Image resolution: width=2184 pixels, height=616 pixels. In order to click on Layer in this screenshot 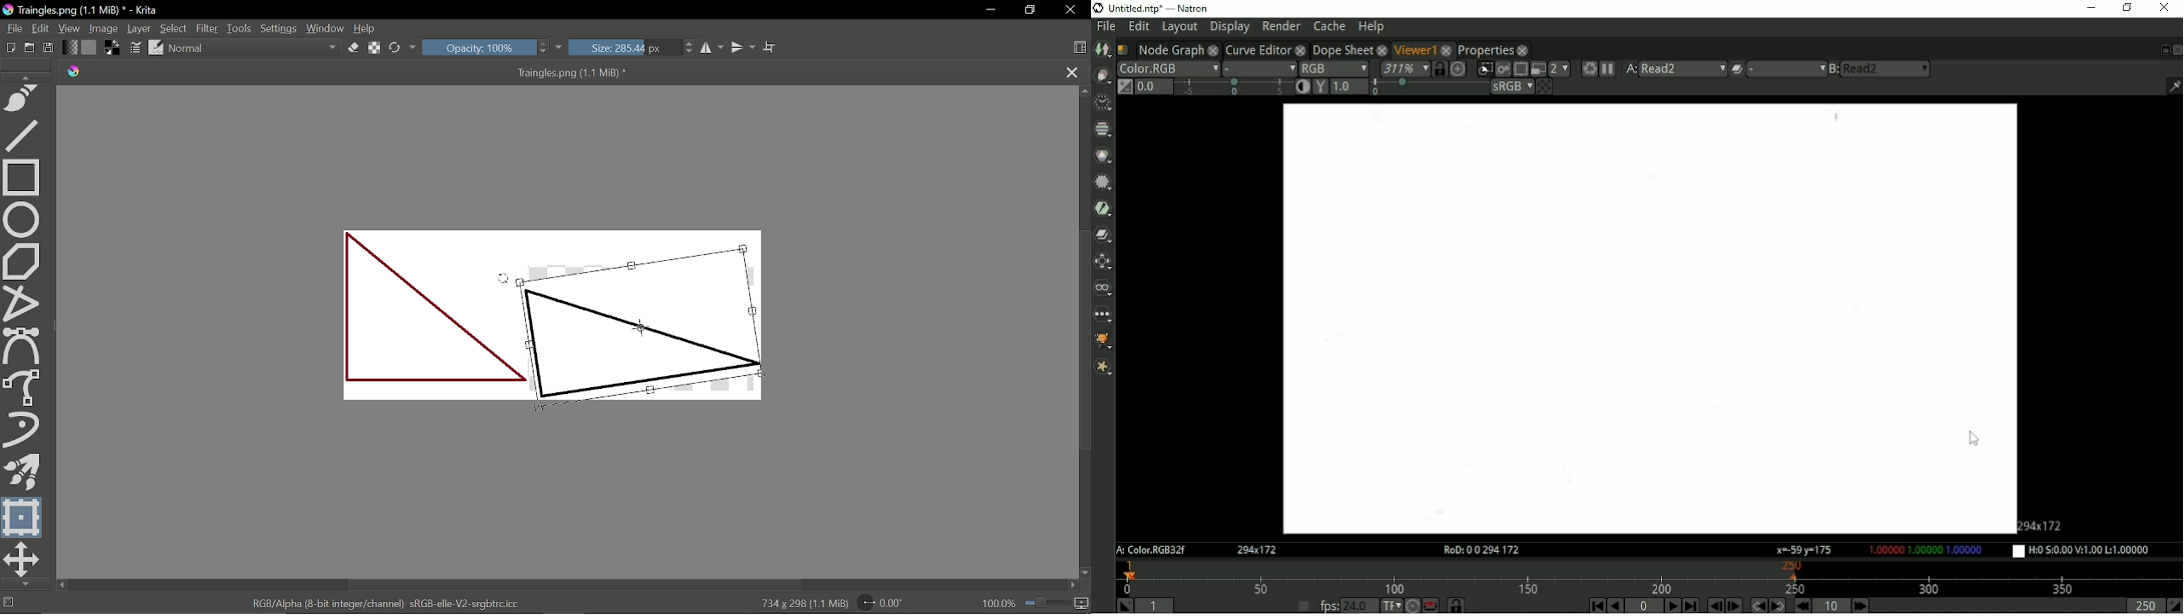, I will do `click(140, 29)`.